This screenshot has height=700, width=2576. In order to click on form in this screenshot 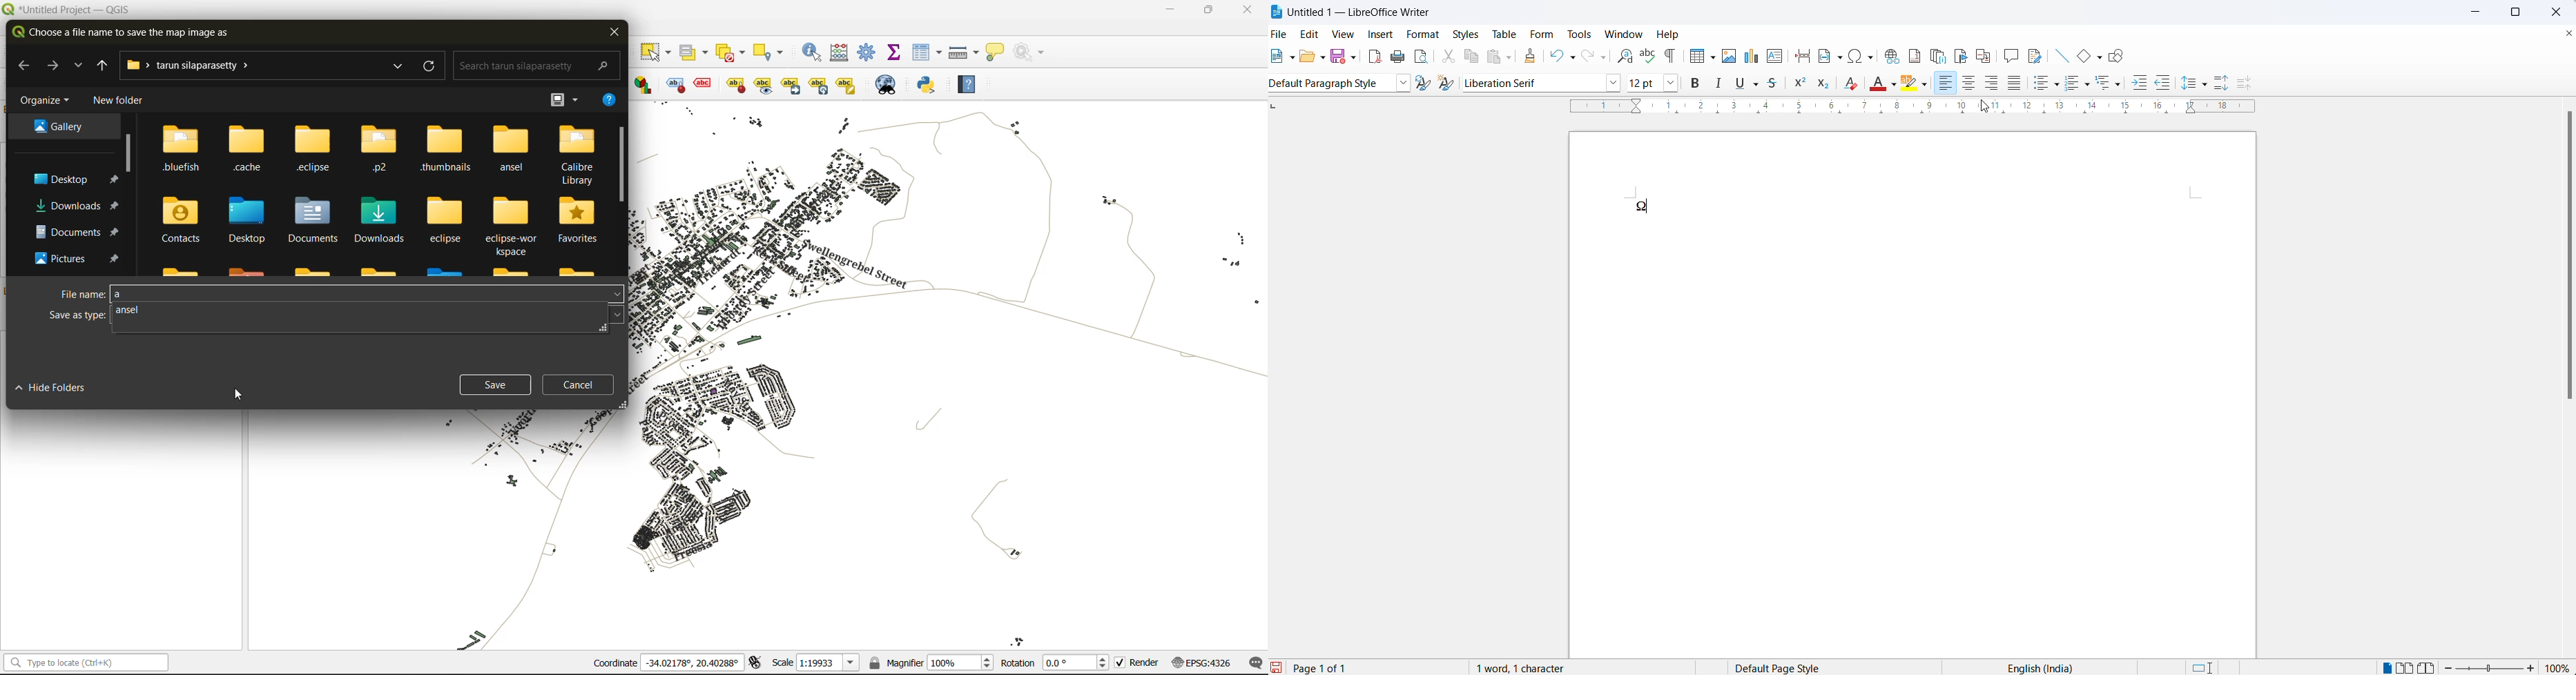, I will do `click(1541, 35)`.